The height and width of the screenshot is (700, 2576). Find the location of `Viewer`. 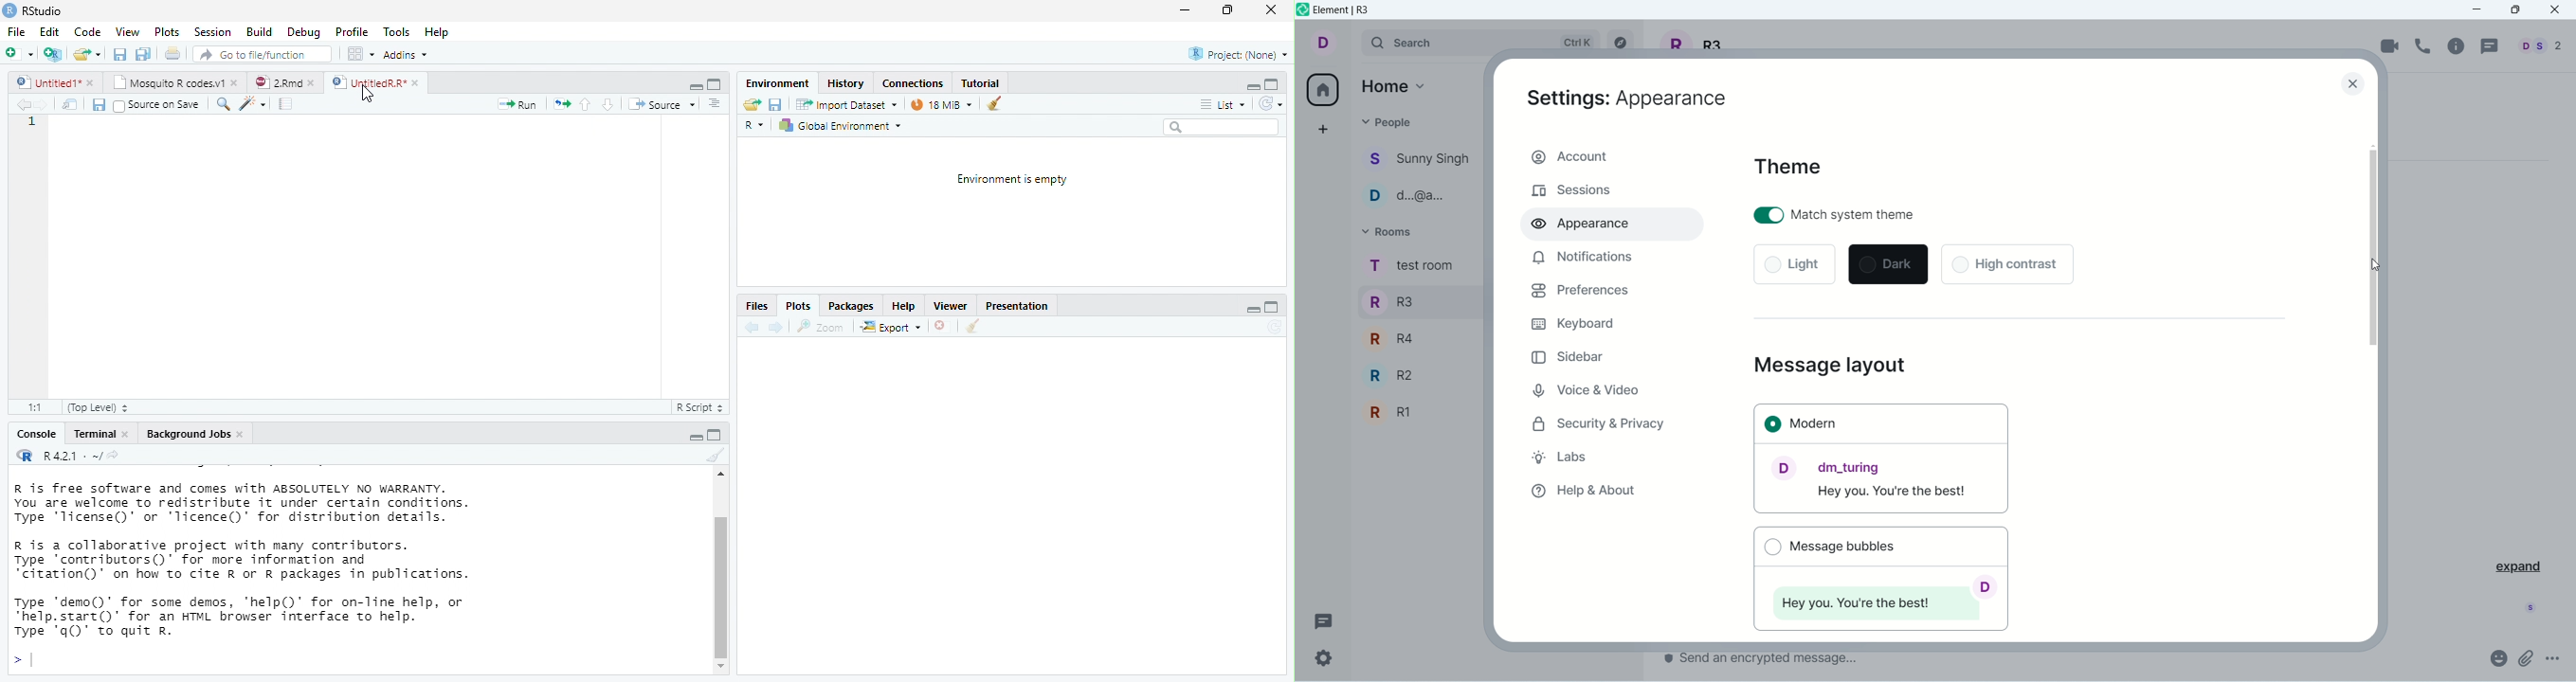

Viewer is located at coordinates (950, 306).